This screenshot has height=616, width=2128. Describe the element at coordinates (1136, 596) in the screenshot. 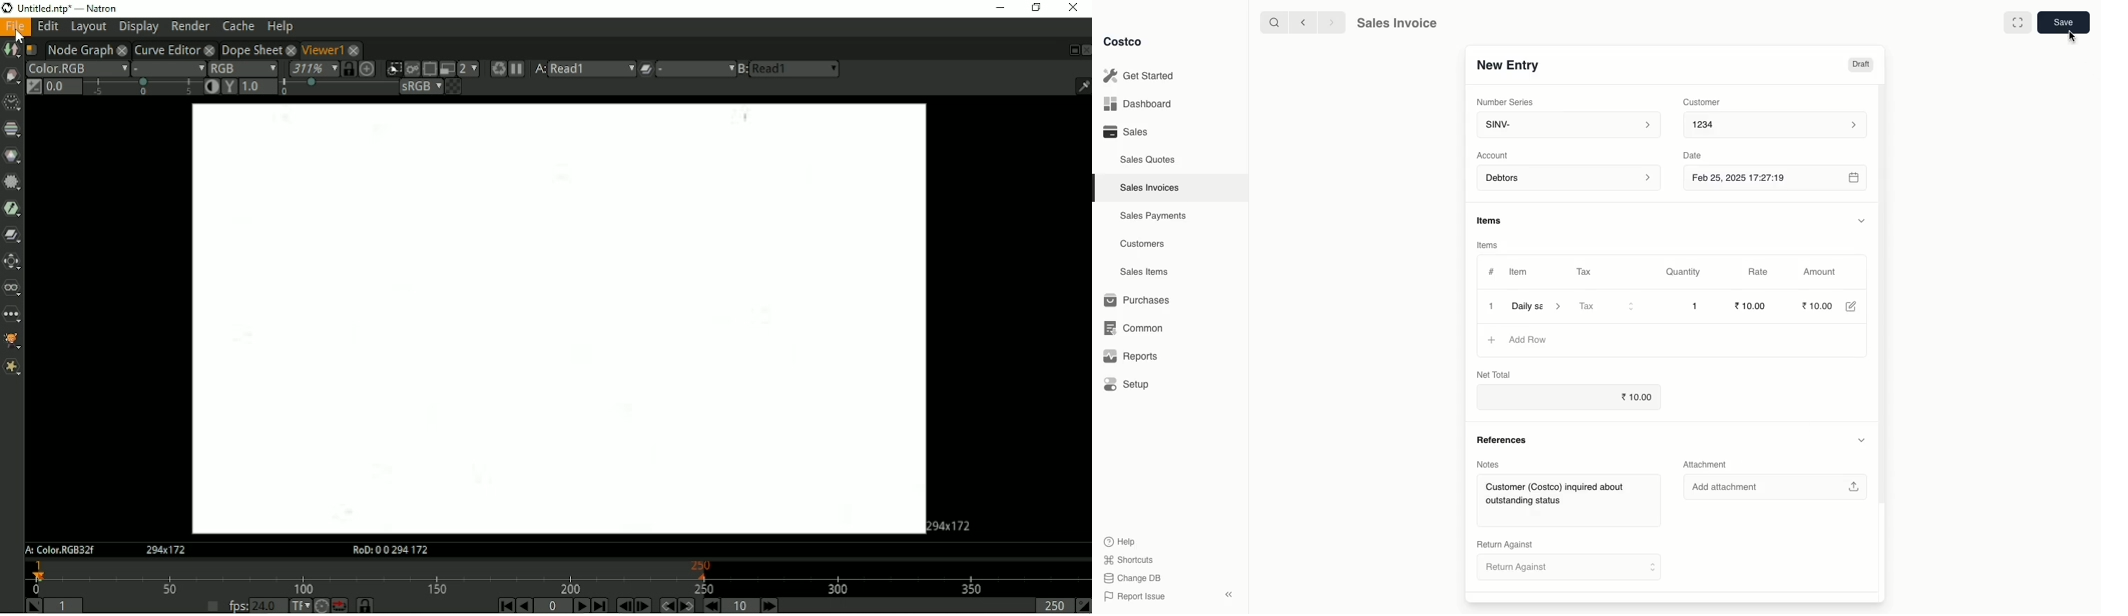

I see `Report Issue` at that location.